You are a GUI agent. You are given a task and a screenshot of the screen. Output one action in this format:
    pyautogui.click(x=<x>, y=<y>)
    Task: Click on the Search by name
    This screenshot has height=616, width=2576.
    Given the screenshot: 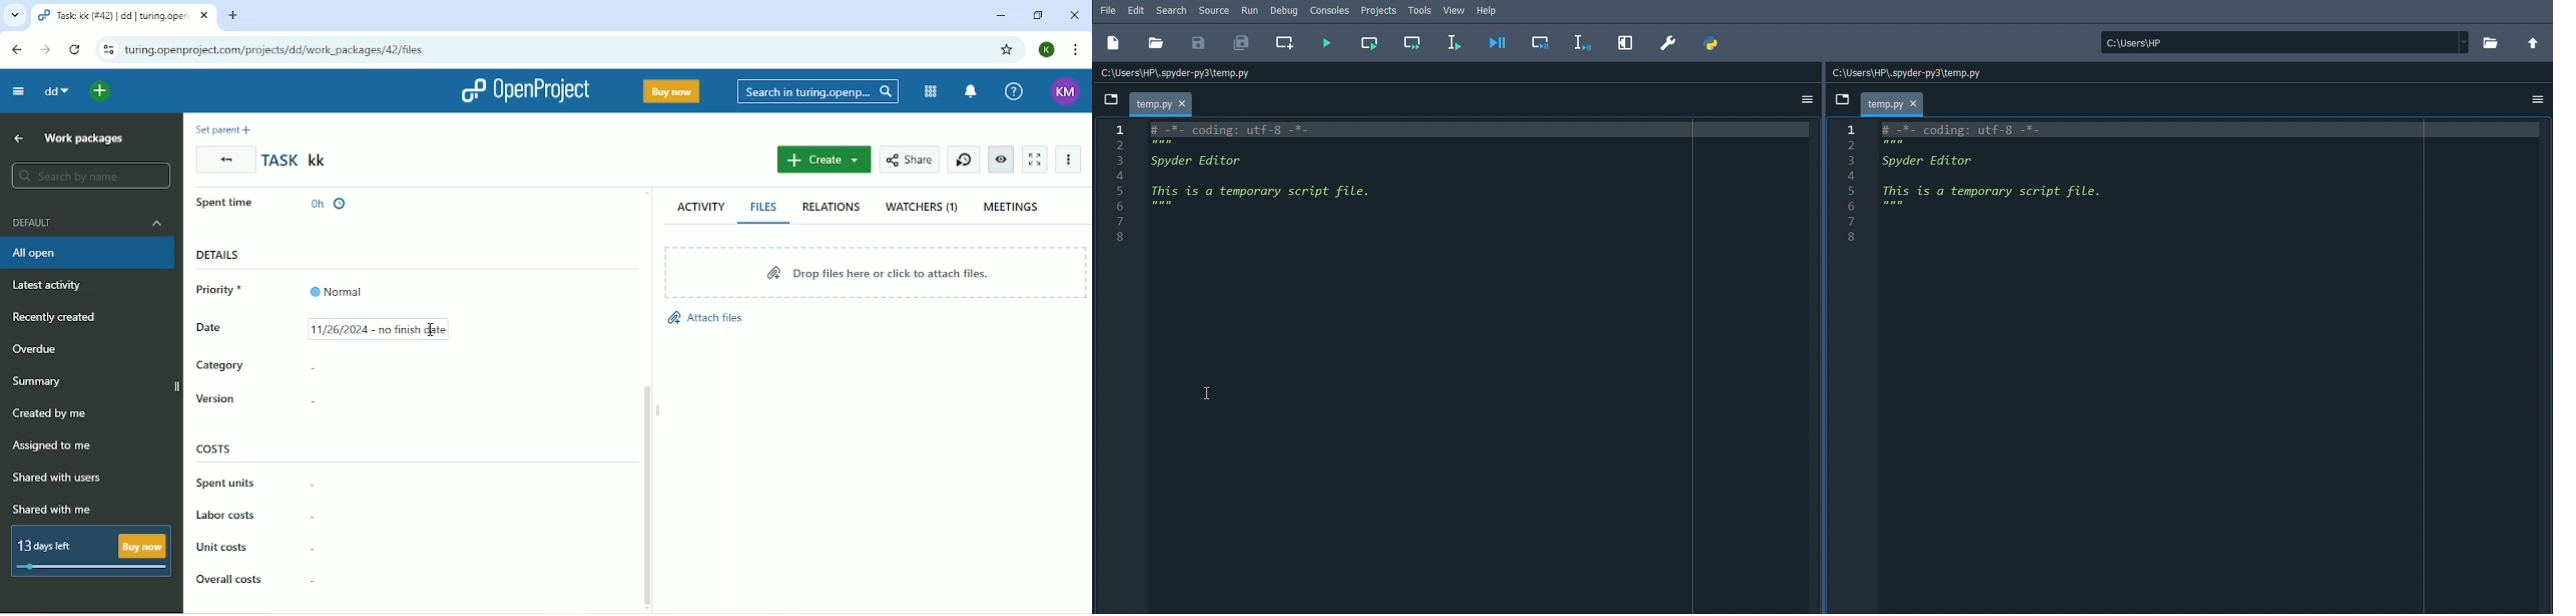 What is the action you would take?
    pyautogui.click(x=87, y=176)
    